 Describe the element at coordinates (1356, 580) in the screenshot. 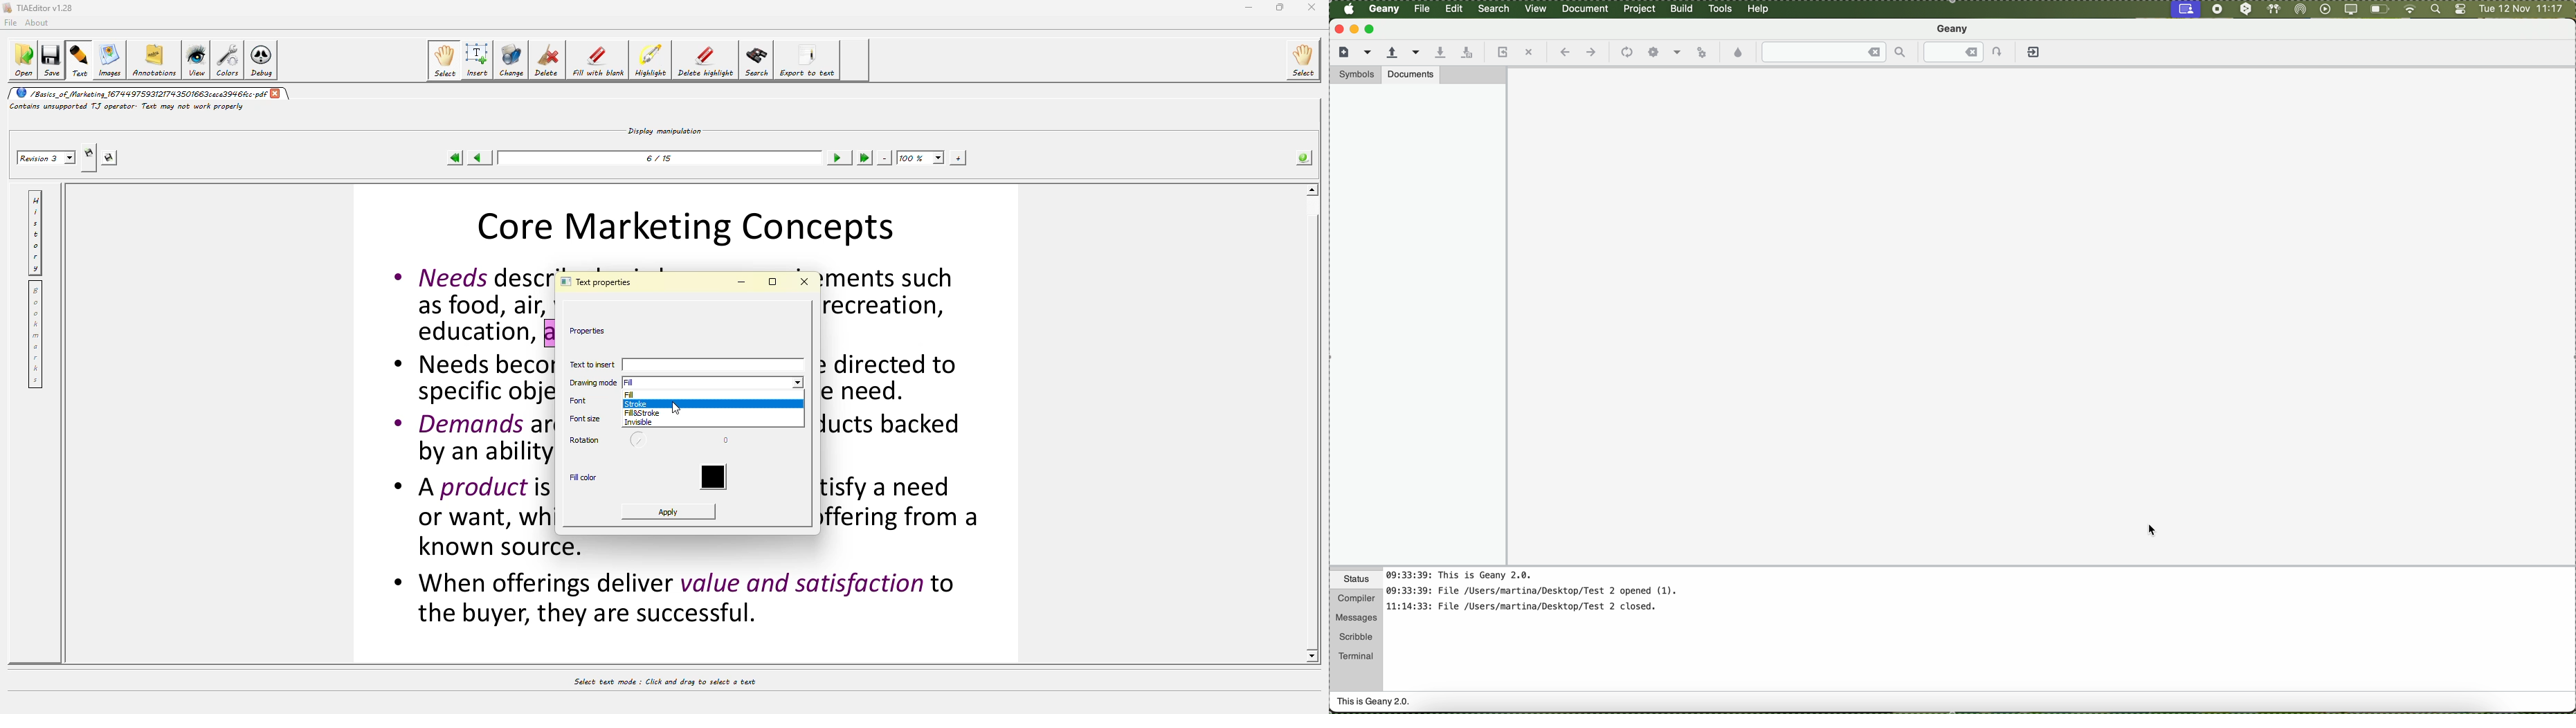

I see `status` at that location.